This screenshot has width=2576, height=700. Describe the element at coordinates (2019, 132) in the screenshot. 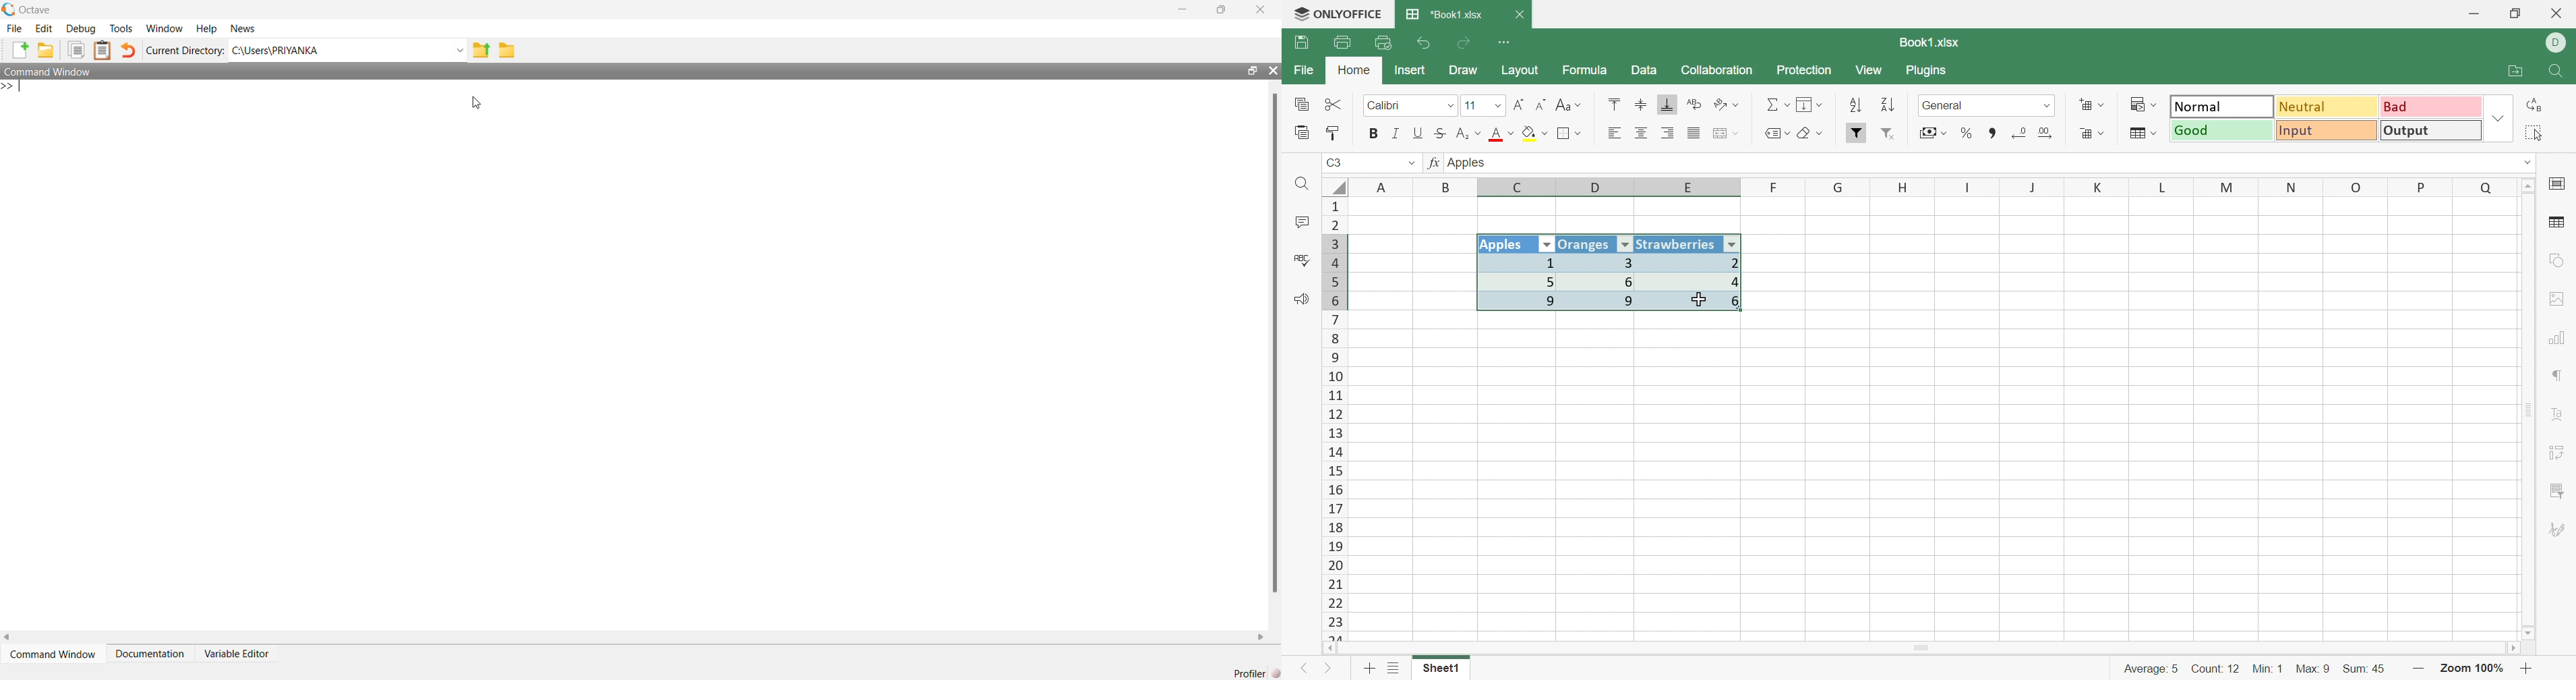

I see `Decrease decimals` at that location.